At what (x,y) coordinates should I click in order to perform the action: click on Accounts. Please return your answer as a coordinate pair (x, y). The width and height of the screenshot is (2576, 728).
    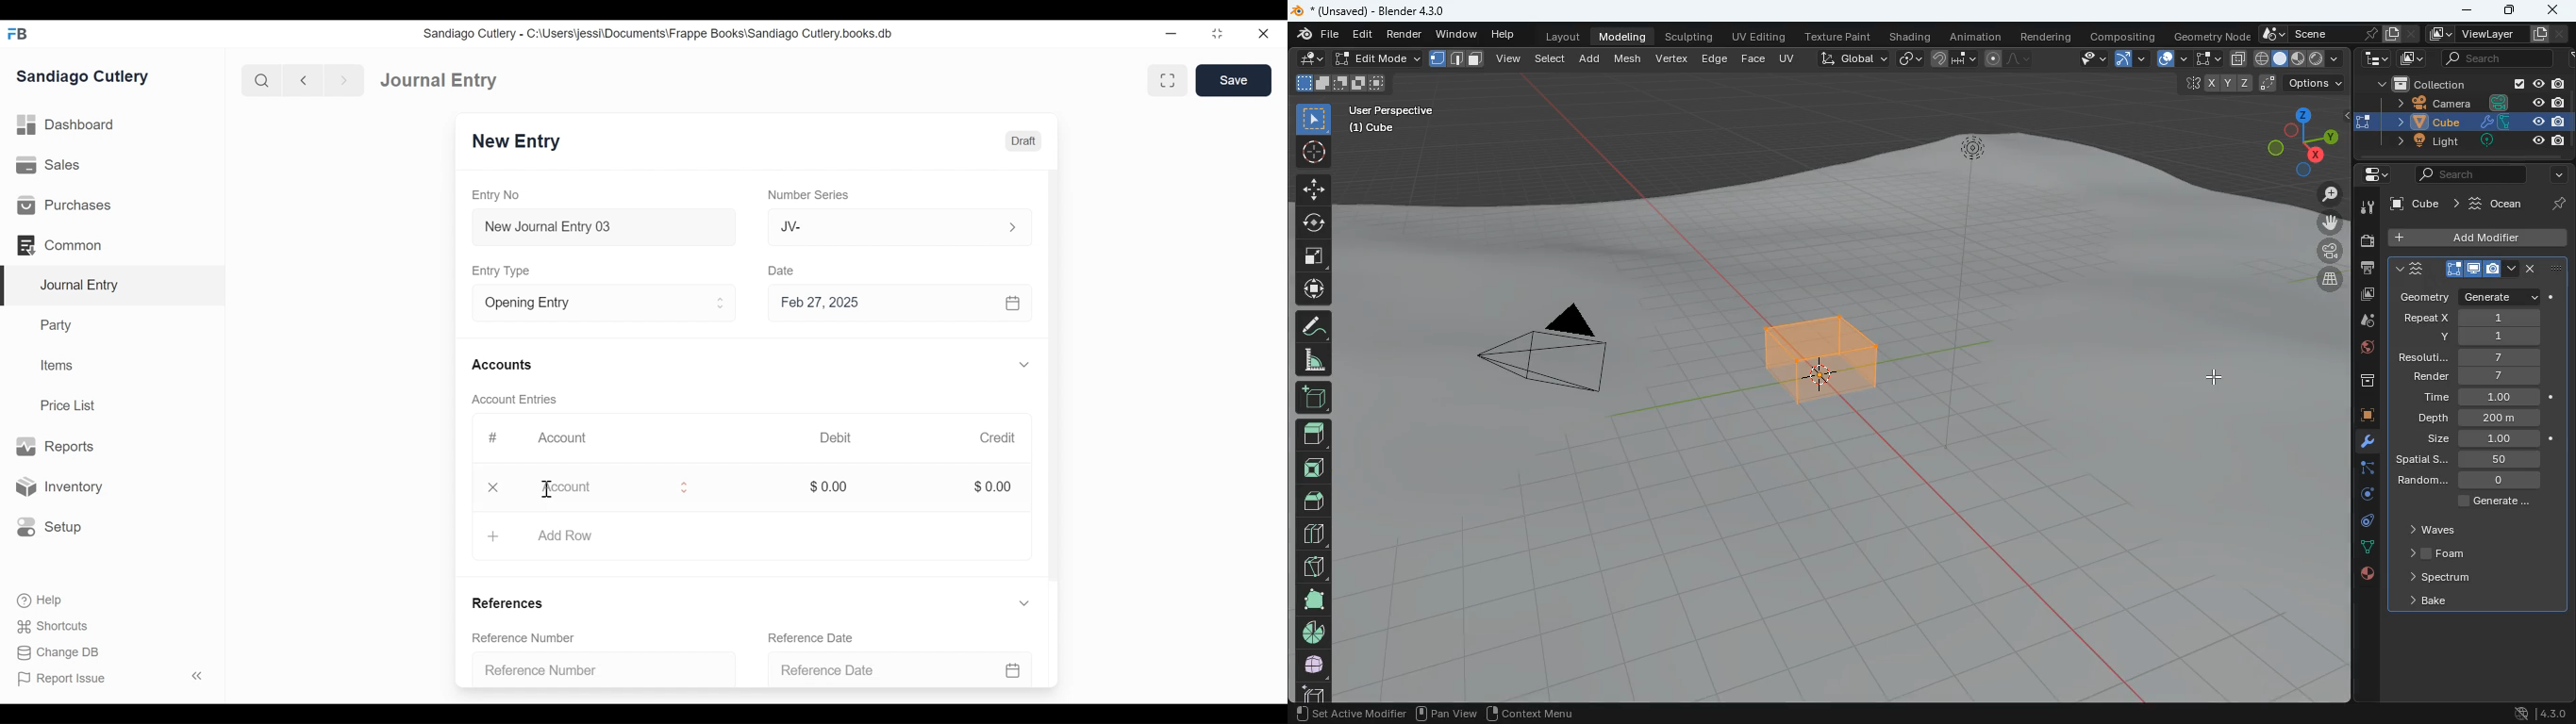
    Looking at the image, I should click on (502, 365).